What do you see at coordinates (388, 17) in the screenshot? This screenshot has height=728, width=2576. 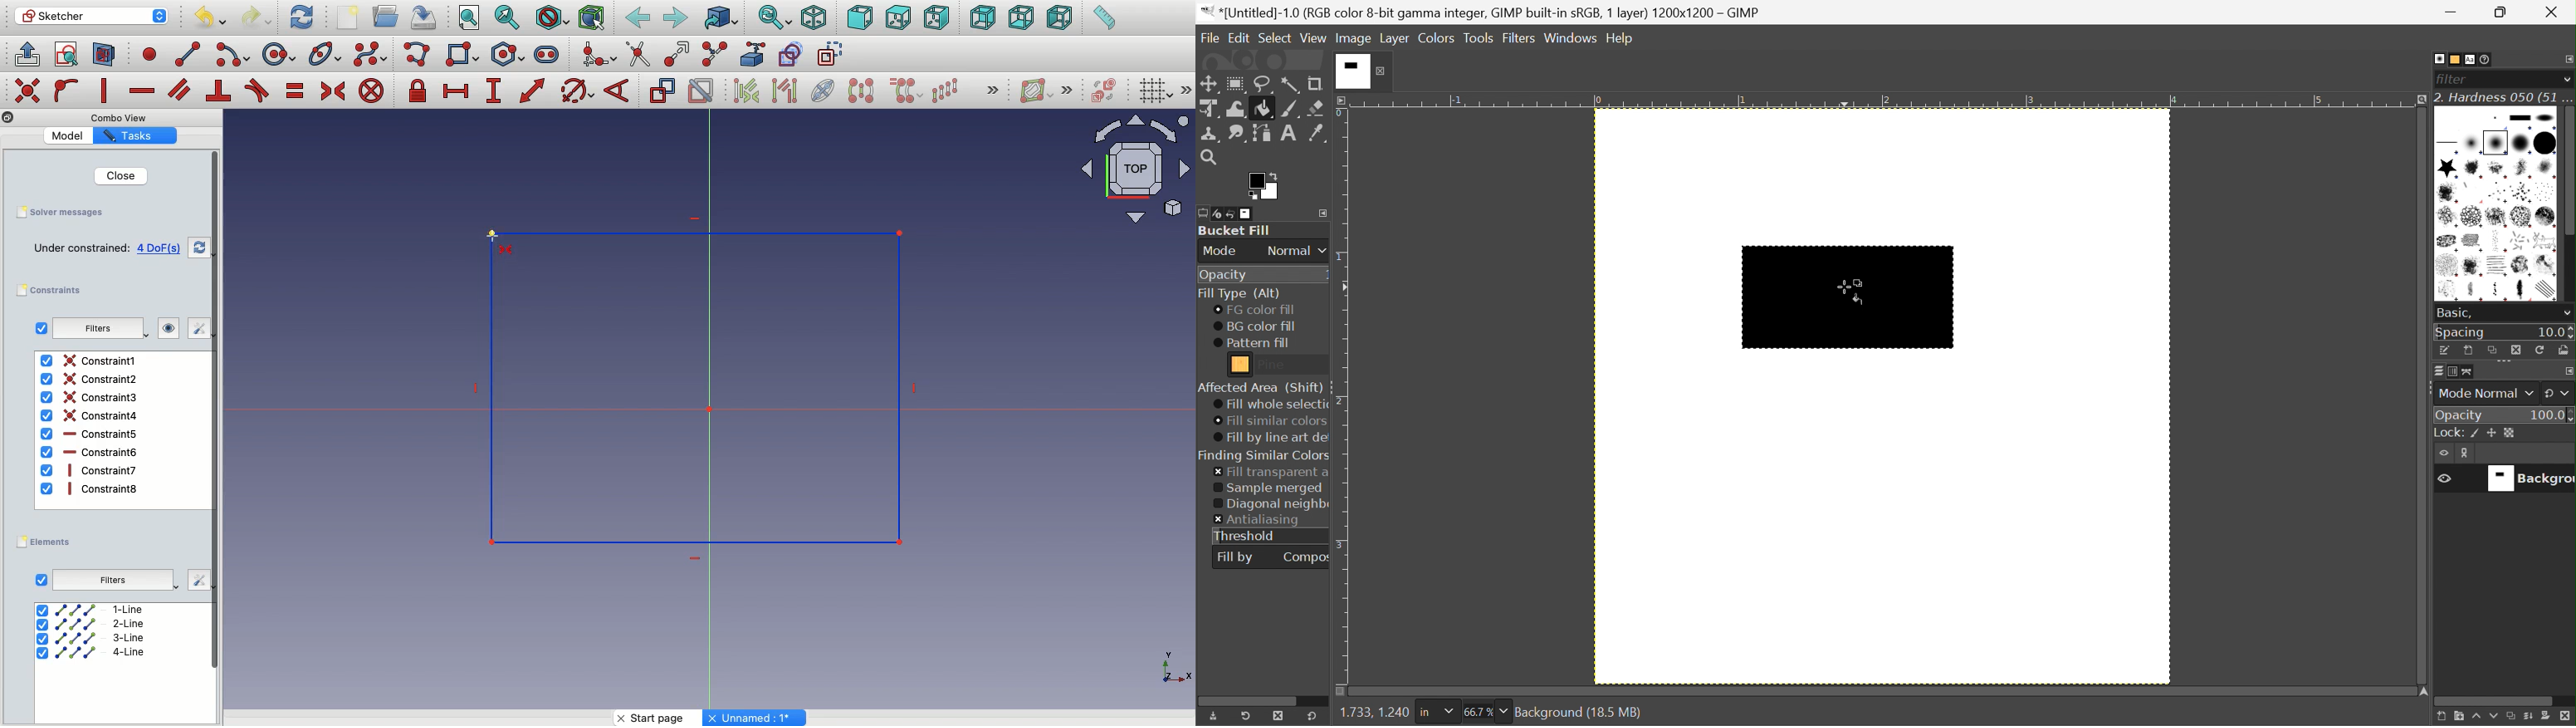 I see `Open` at bounding box center [388, 17].